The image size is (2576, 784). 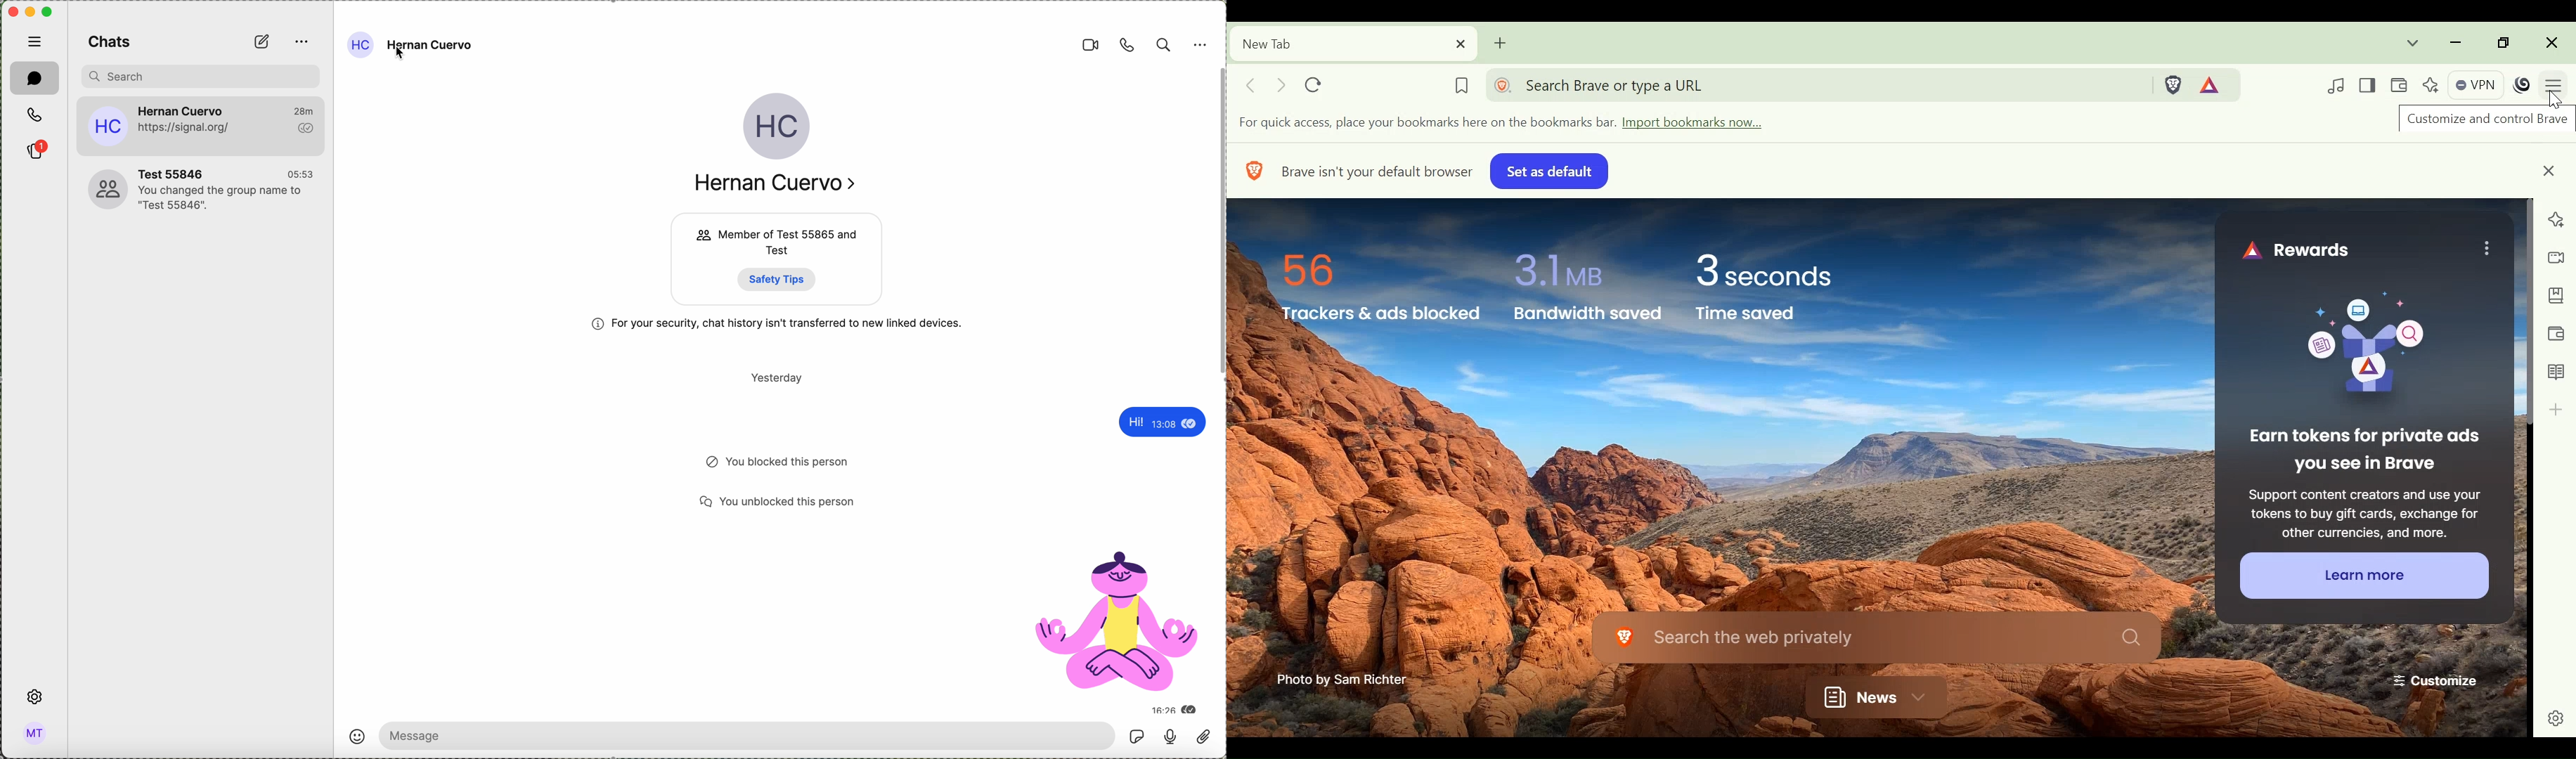 I want to click on Chats, so click(x=113, y=41).